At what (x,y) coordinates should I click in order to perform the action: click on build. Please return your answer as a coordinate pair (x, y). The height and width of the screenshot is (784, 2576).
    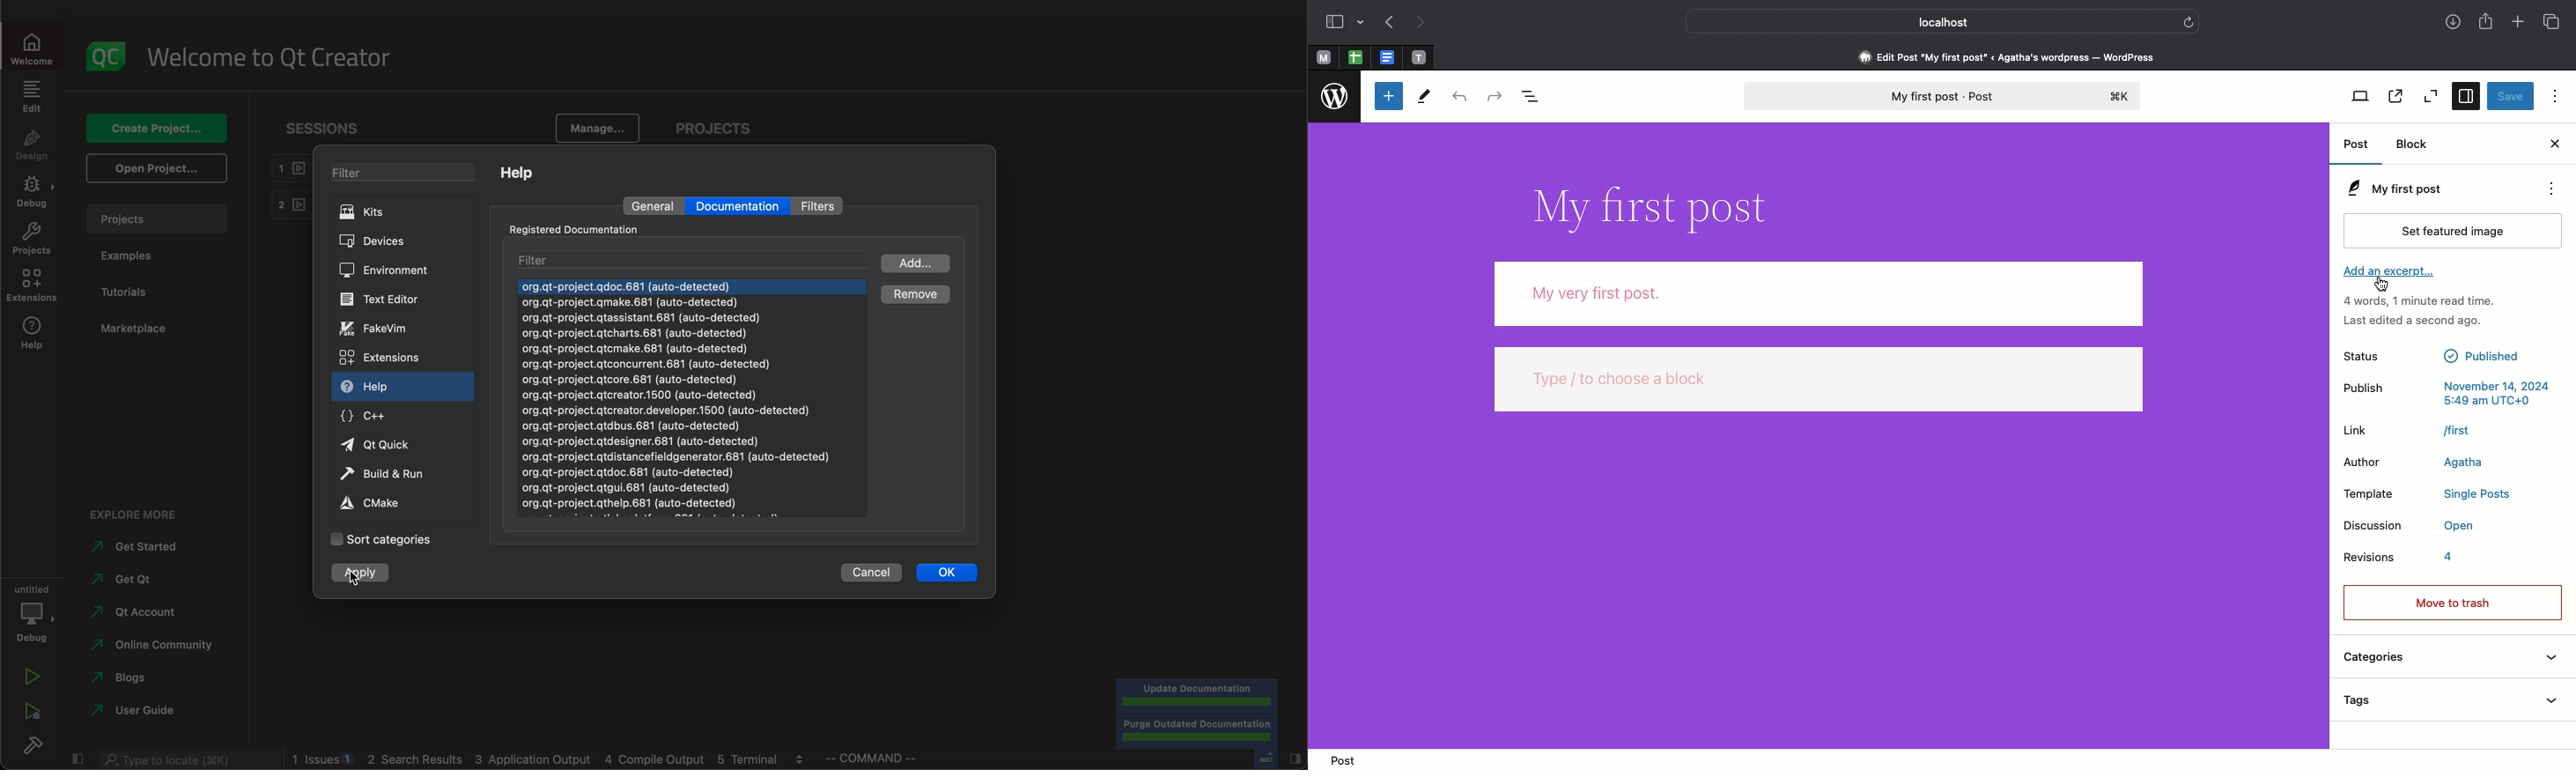
    Looking at the image, I should click on (32, 745).